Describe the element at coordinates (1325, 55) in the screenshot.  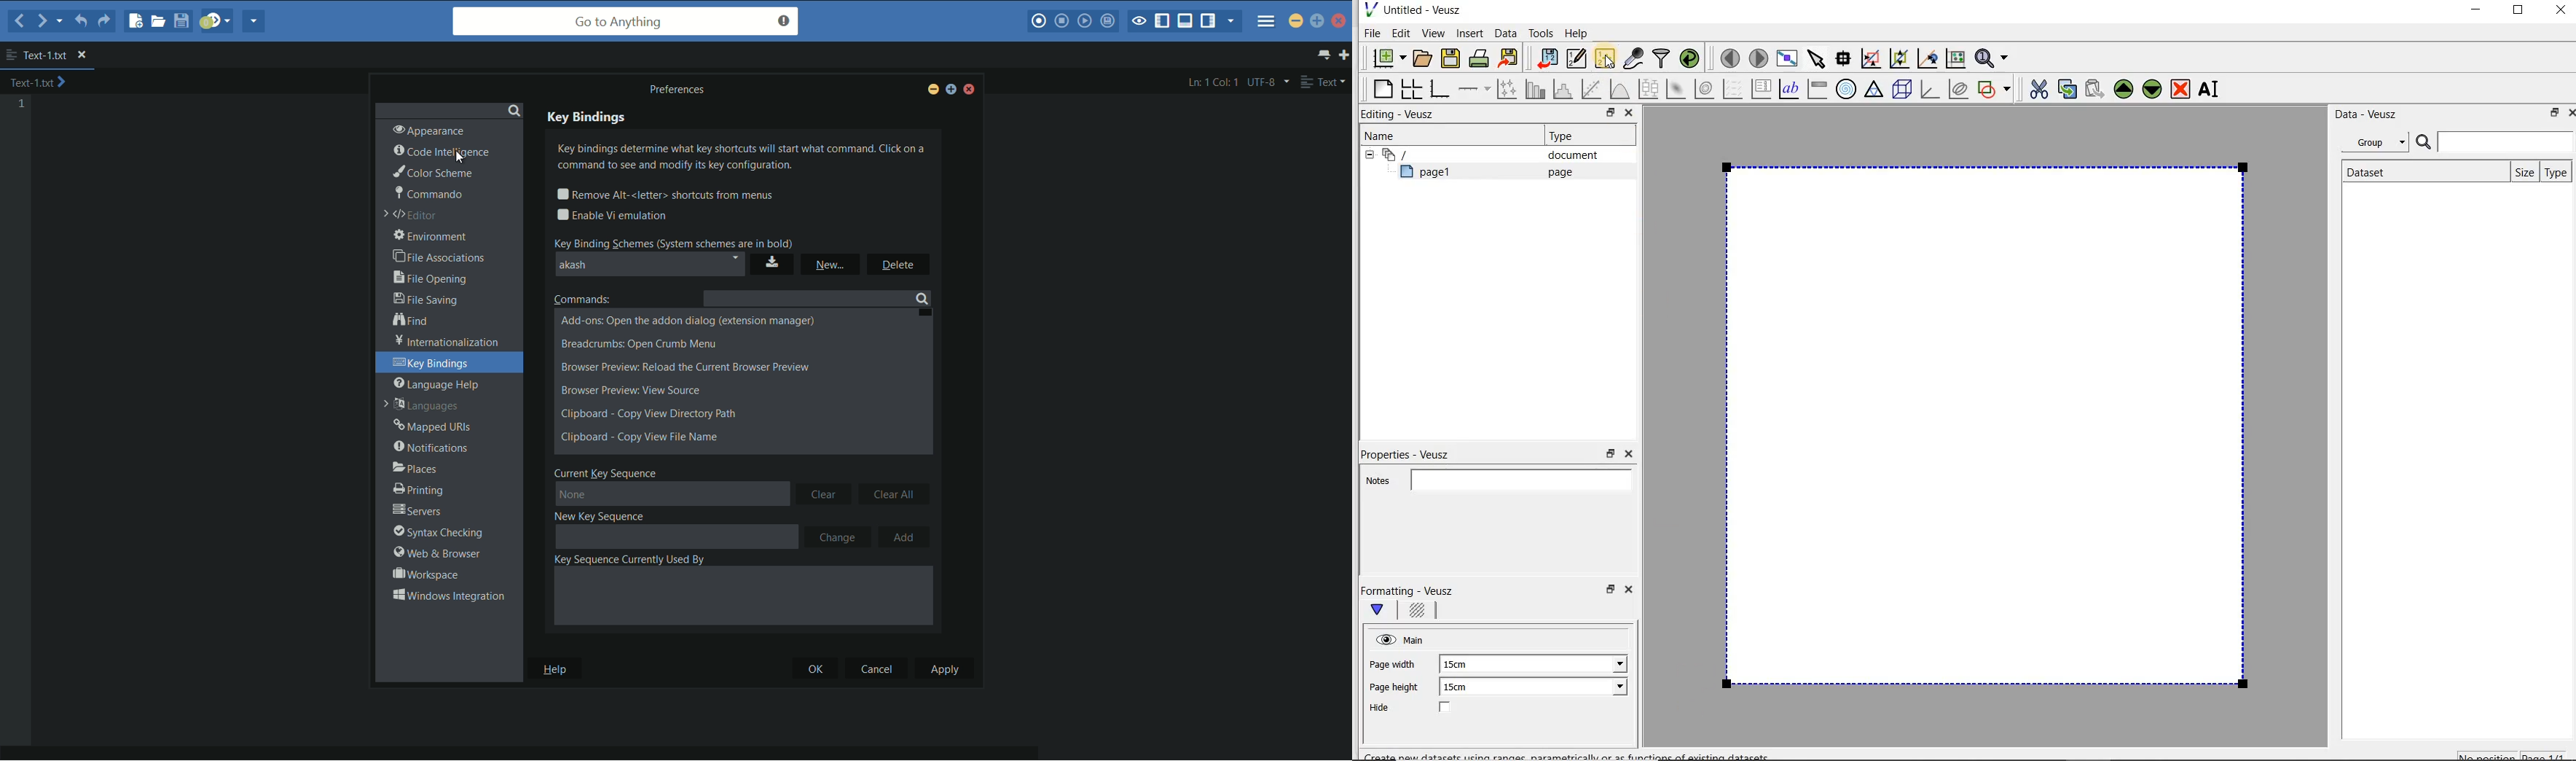
I see `show all tab` at that location.